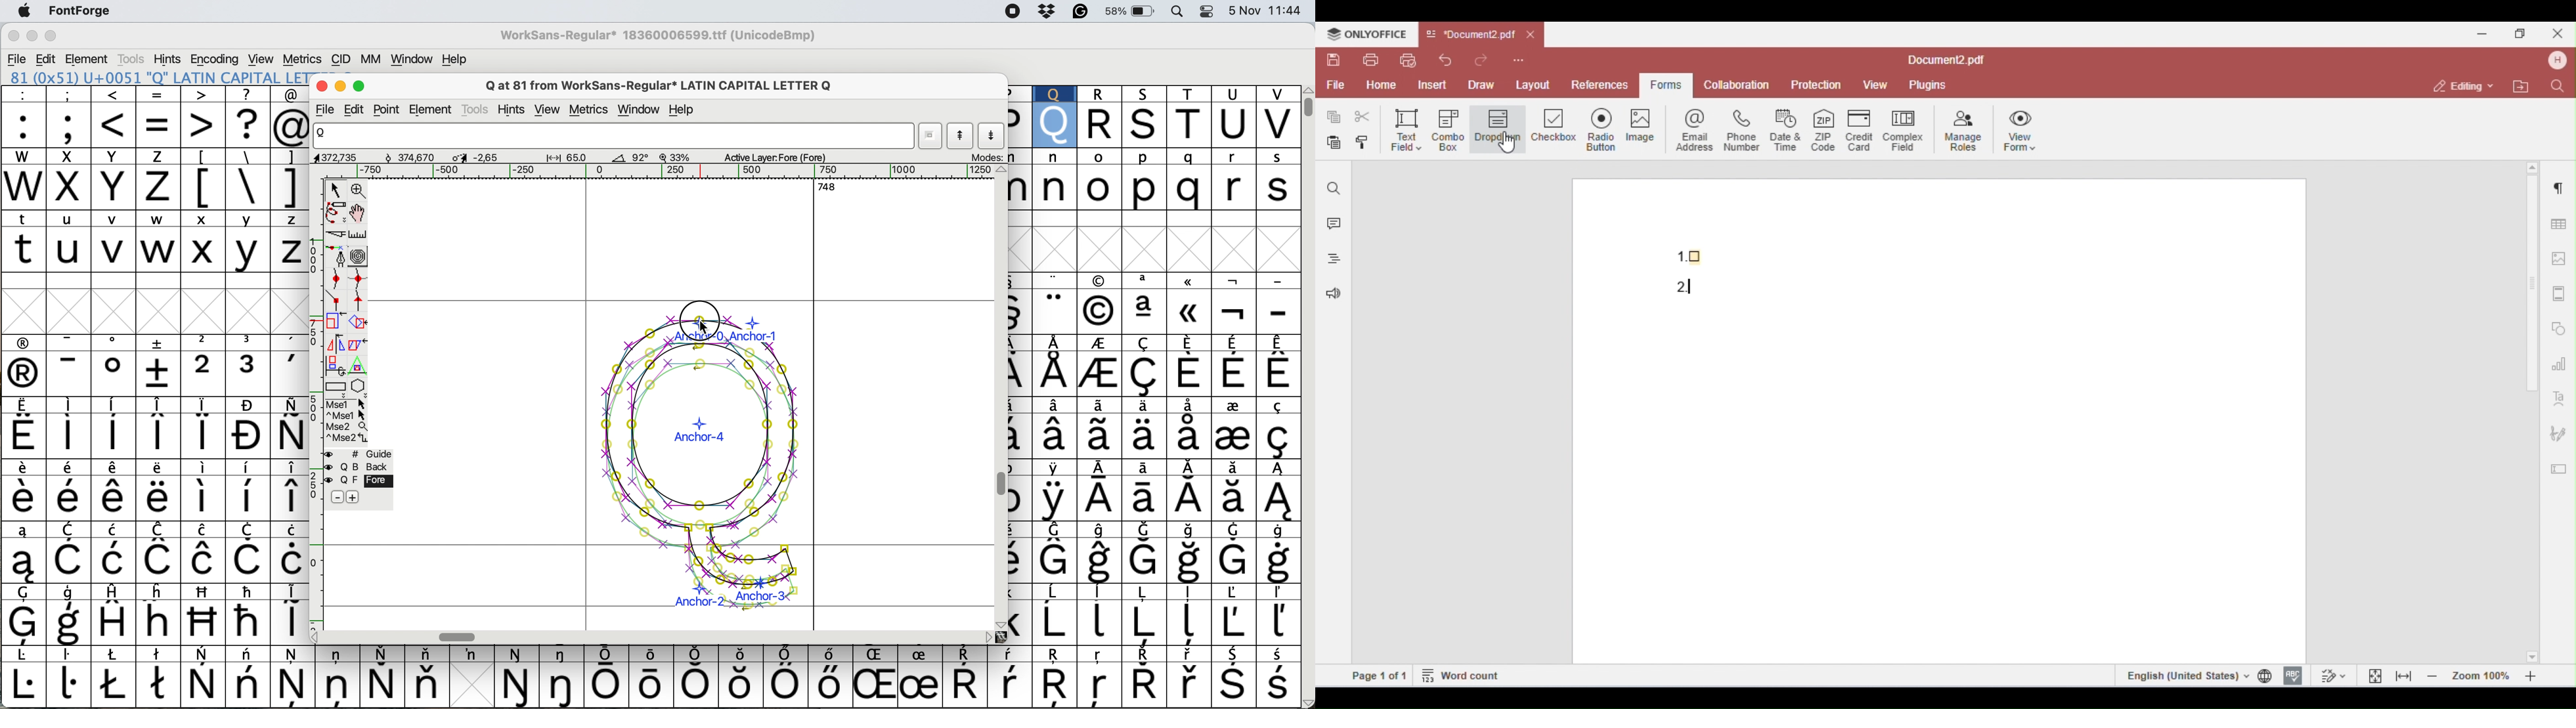 The image size is (2576, 728). I want to click on horizontal scroll bar, so click(627, 172).